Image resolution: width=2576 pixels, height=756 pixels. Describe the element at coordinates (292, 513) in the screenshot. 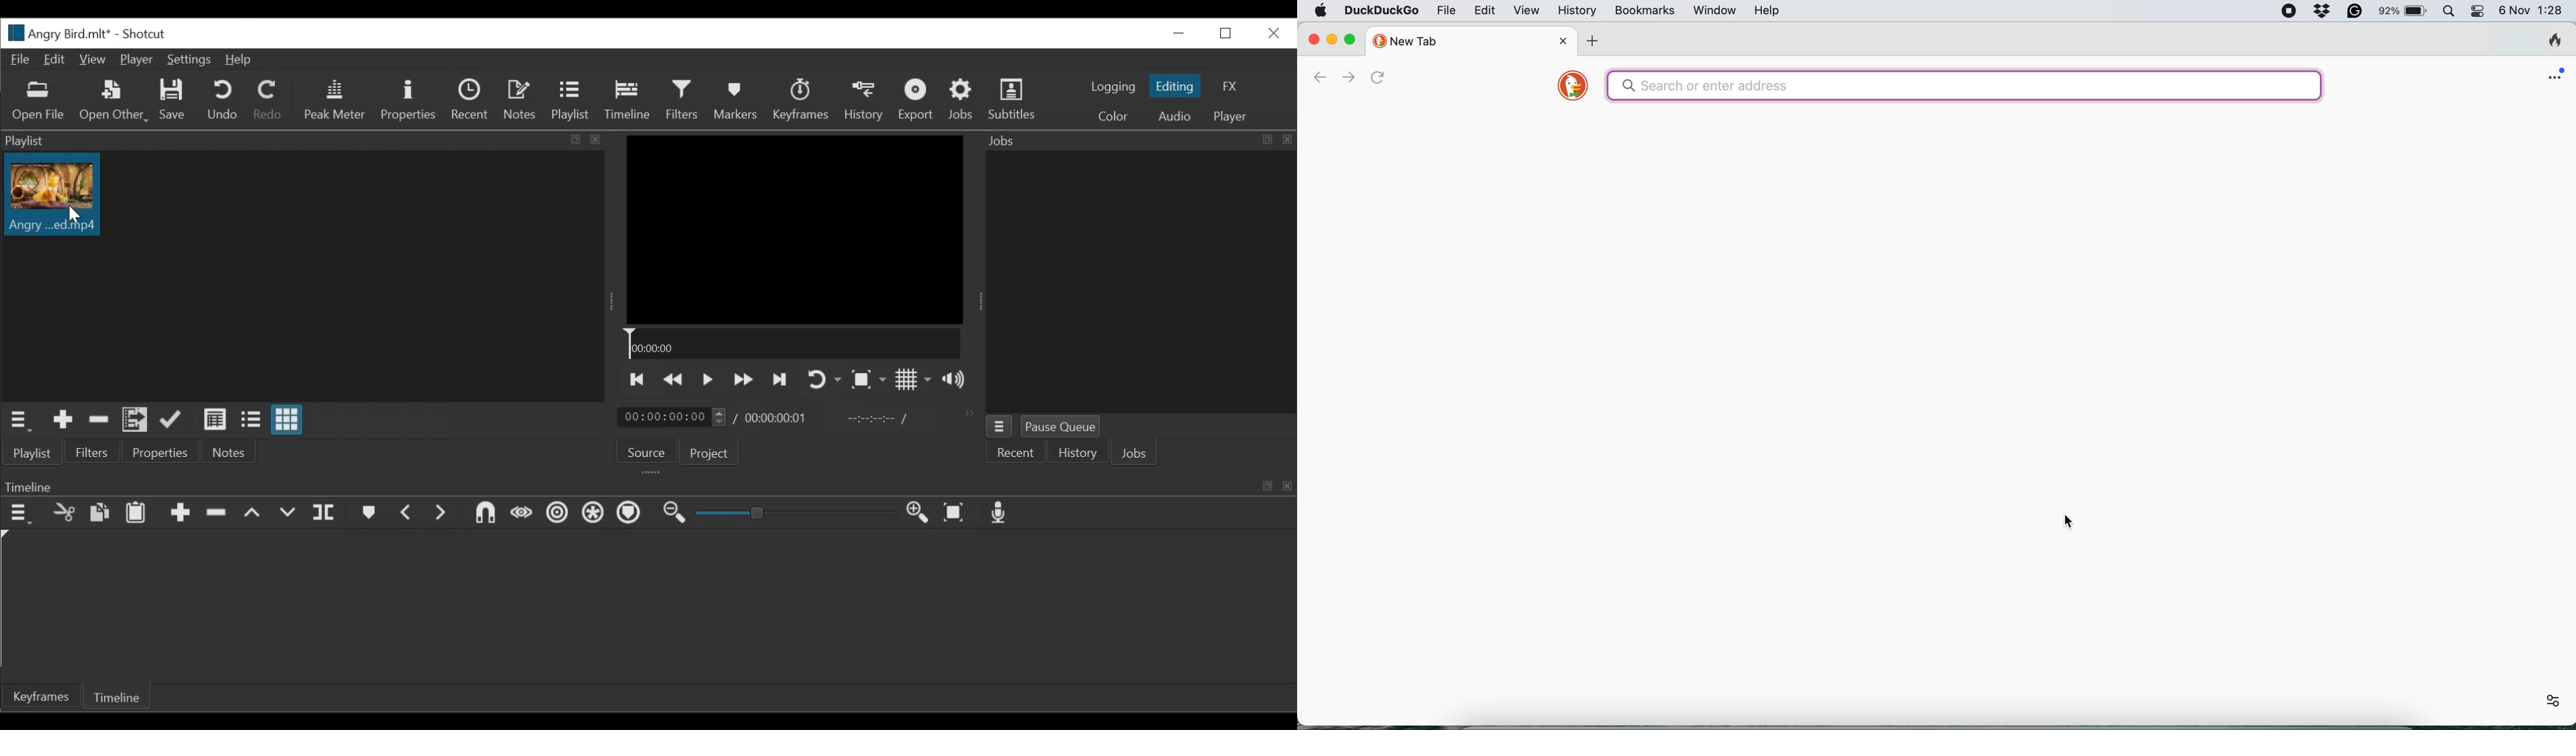

I see `down` at that location.